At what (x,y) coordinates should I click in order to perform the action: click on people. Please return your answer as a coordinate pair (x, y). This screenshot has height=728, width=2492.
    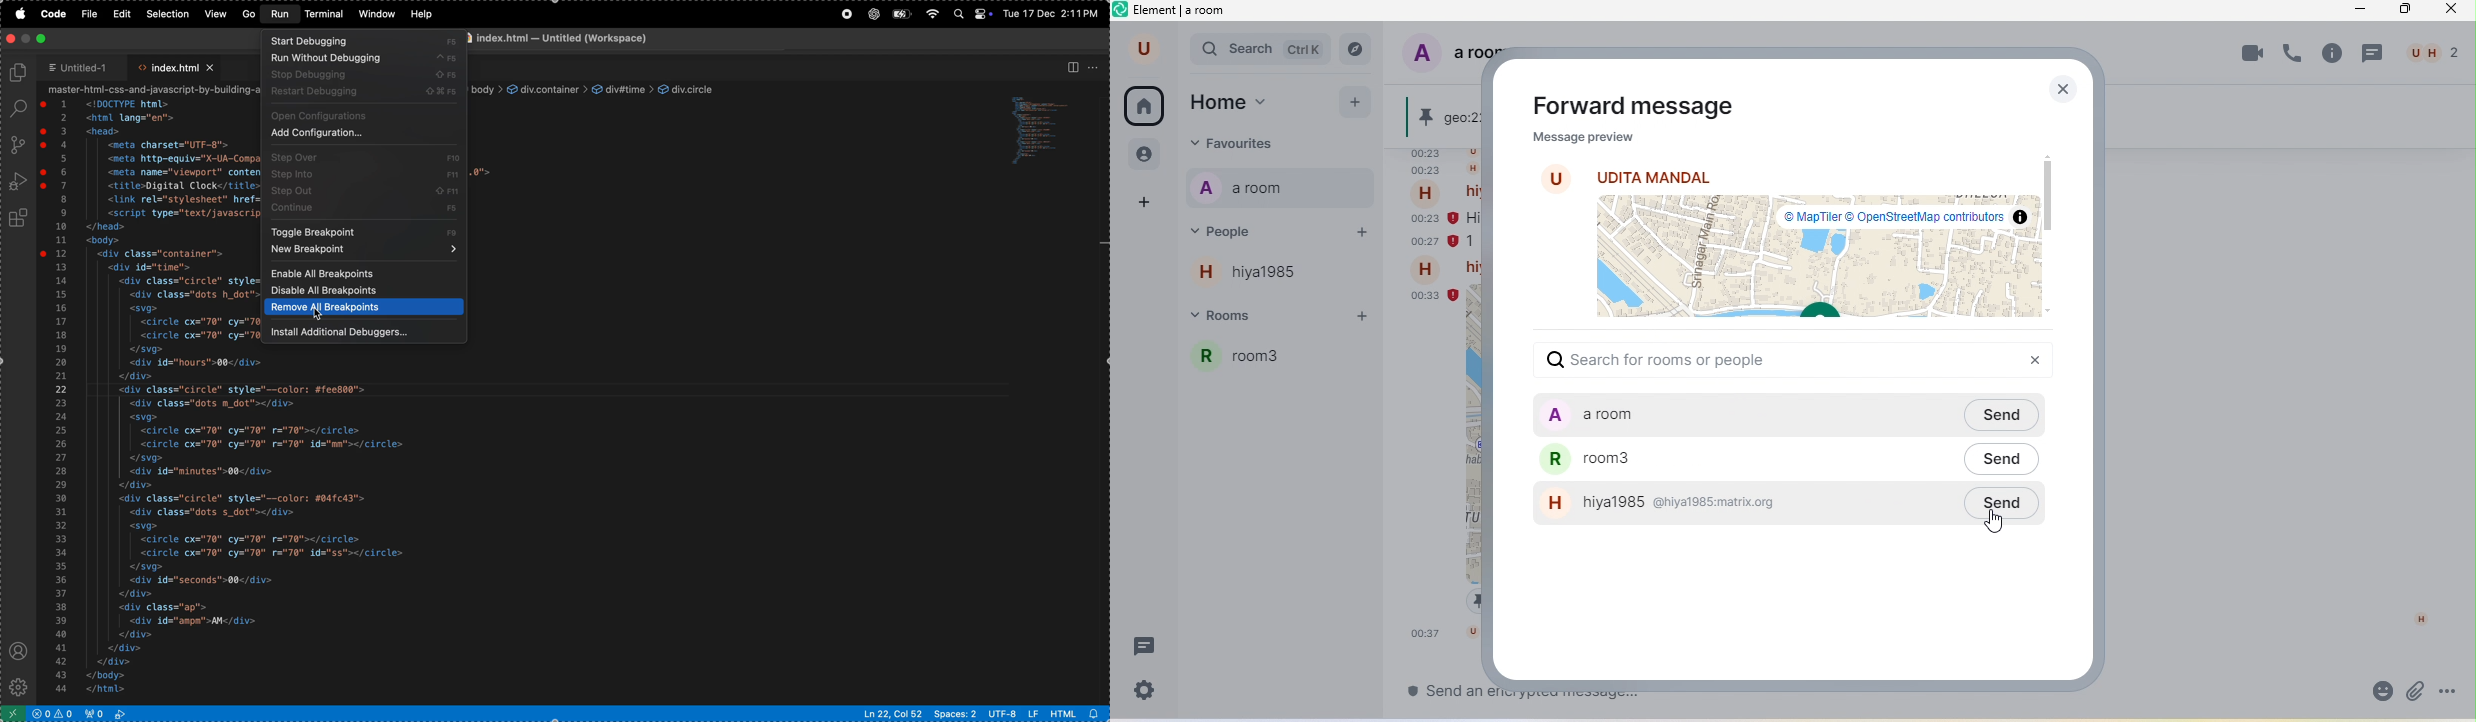
    Looking at the image, I should click on (2433, 53).